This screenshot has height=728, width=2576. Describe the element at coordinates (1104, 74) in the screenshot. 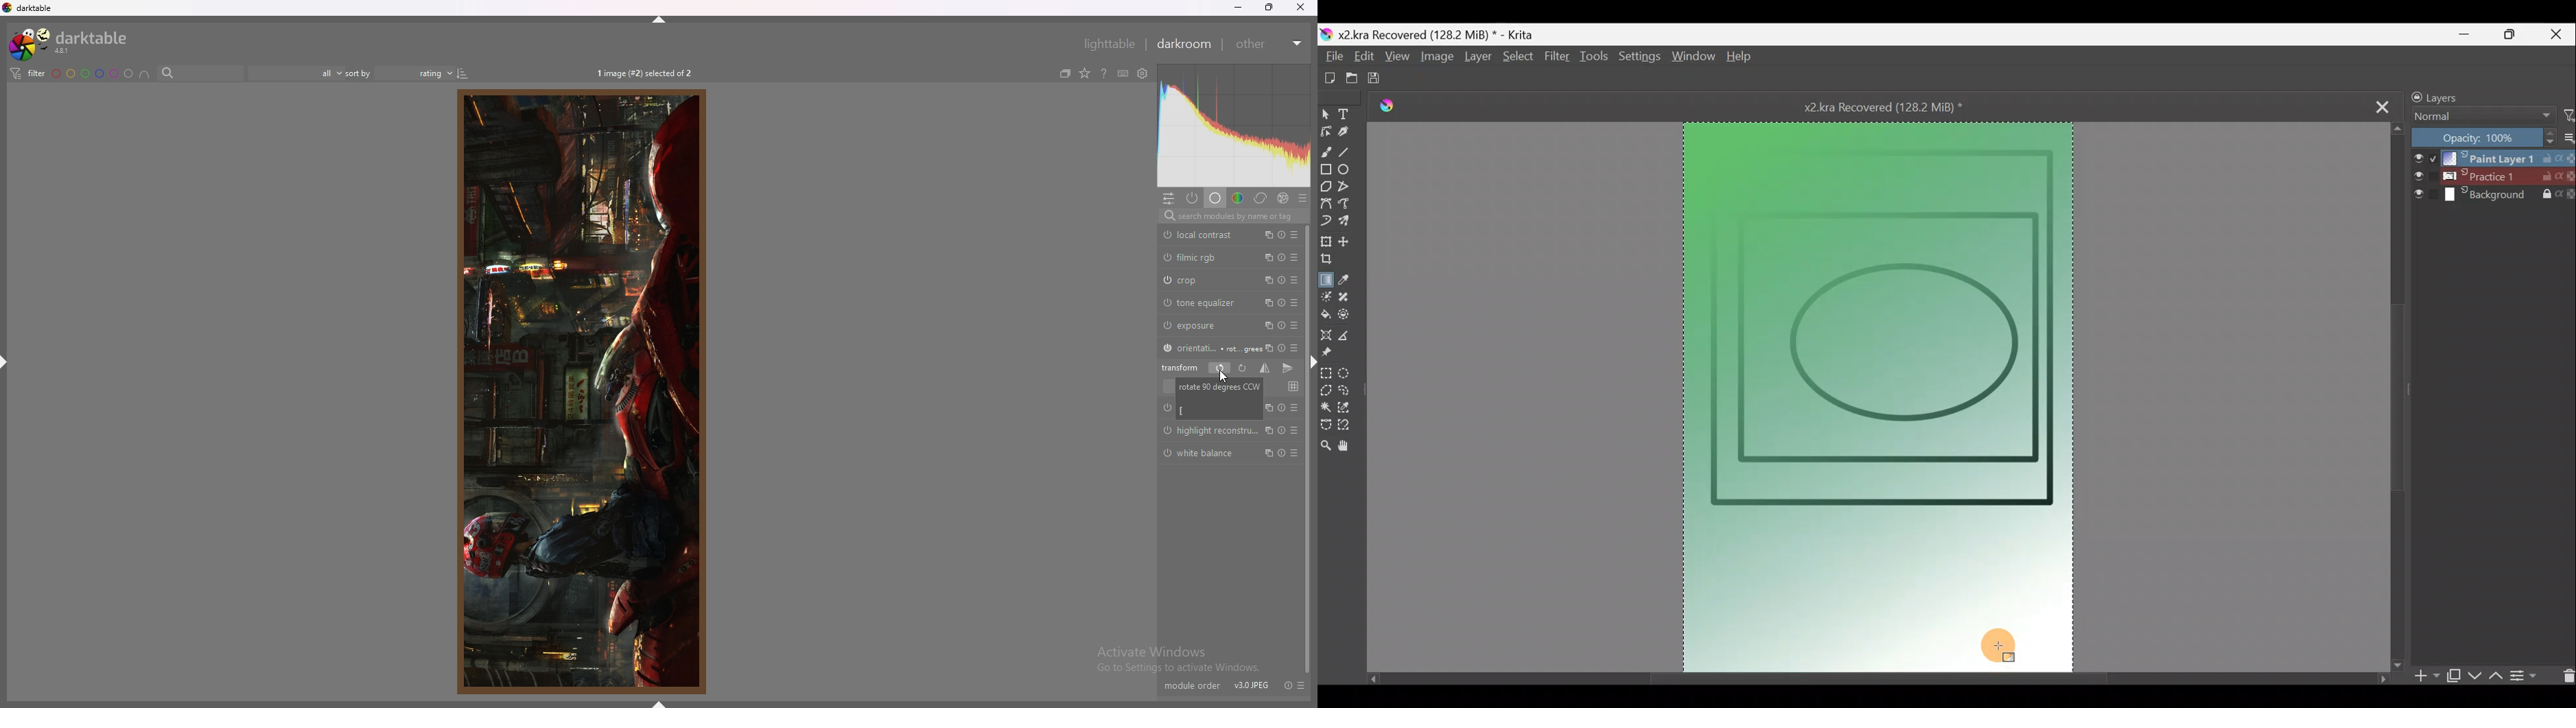

I see `get help` at that location.